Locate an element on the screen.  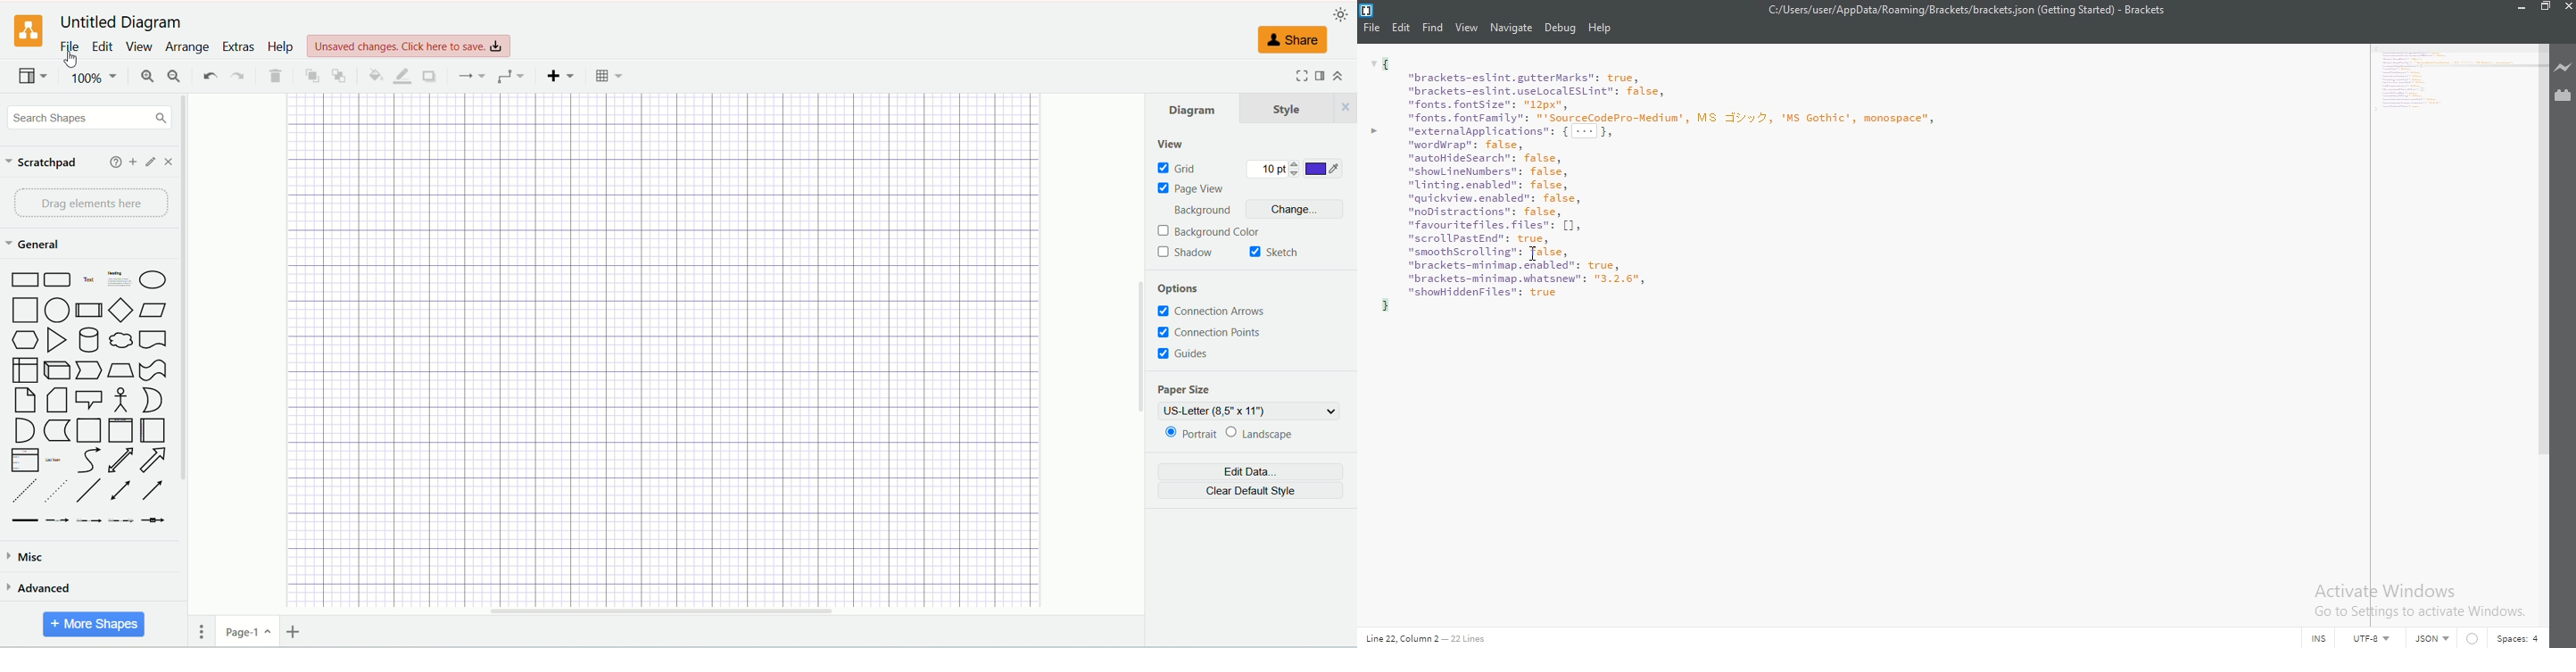
vertical scroll bar is located at coordinates (1141, 353).